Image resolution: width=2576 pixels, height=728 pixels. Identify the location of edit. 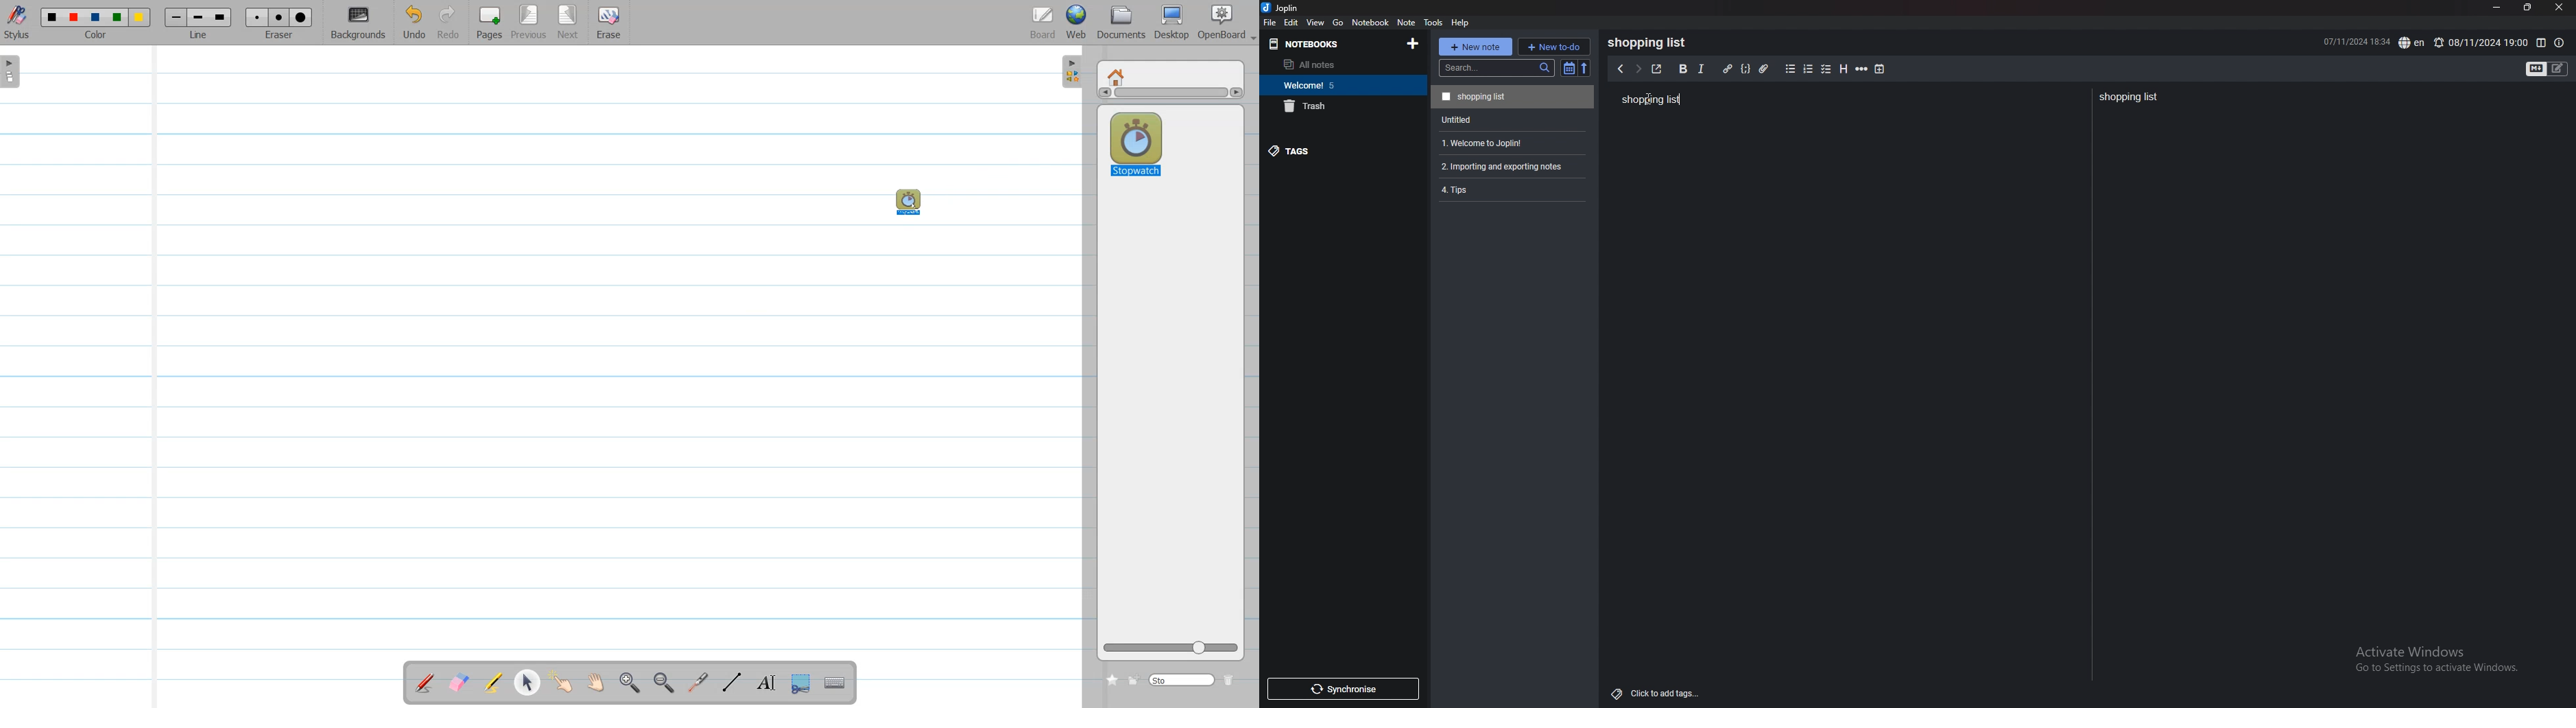
(1291, 22).